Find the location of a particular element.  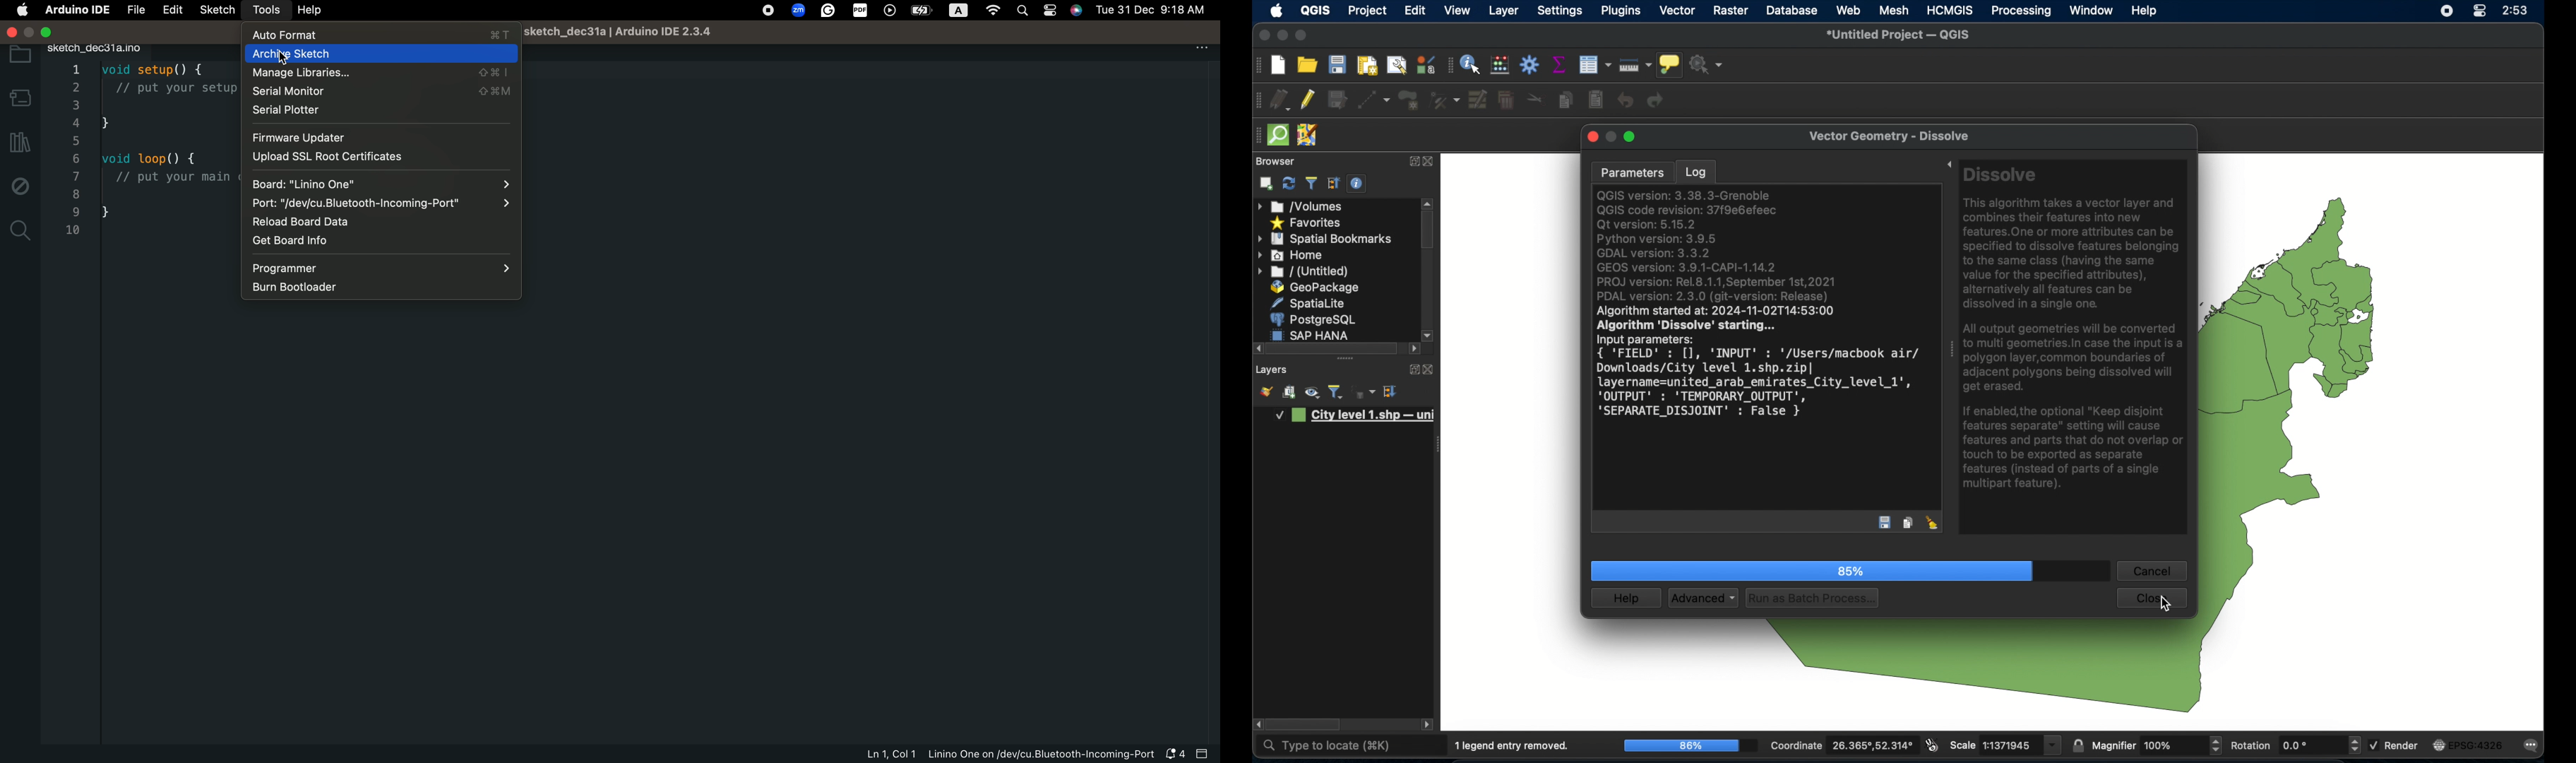

open layer styling panel is located at coordinates (1266, 393).